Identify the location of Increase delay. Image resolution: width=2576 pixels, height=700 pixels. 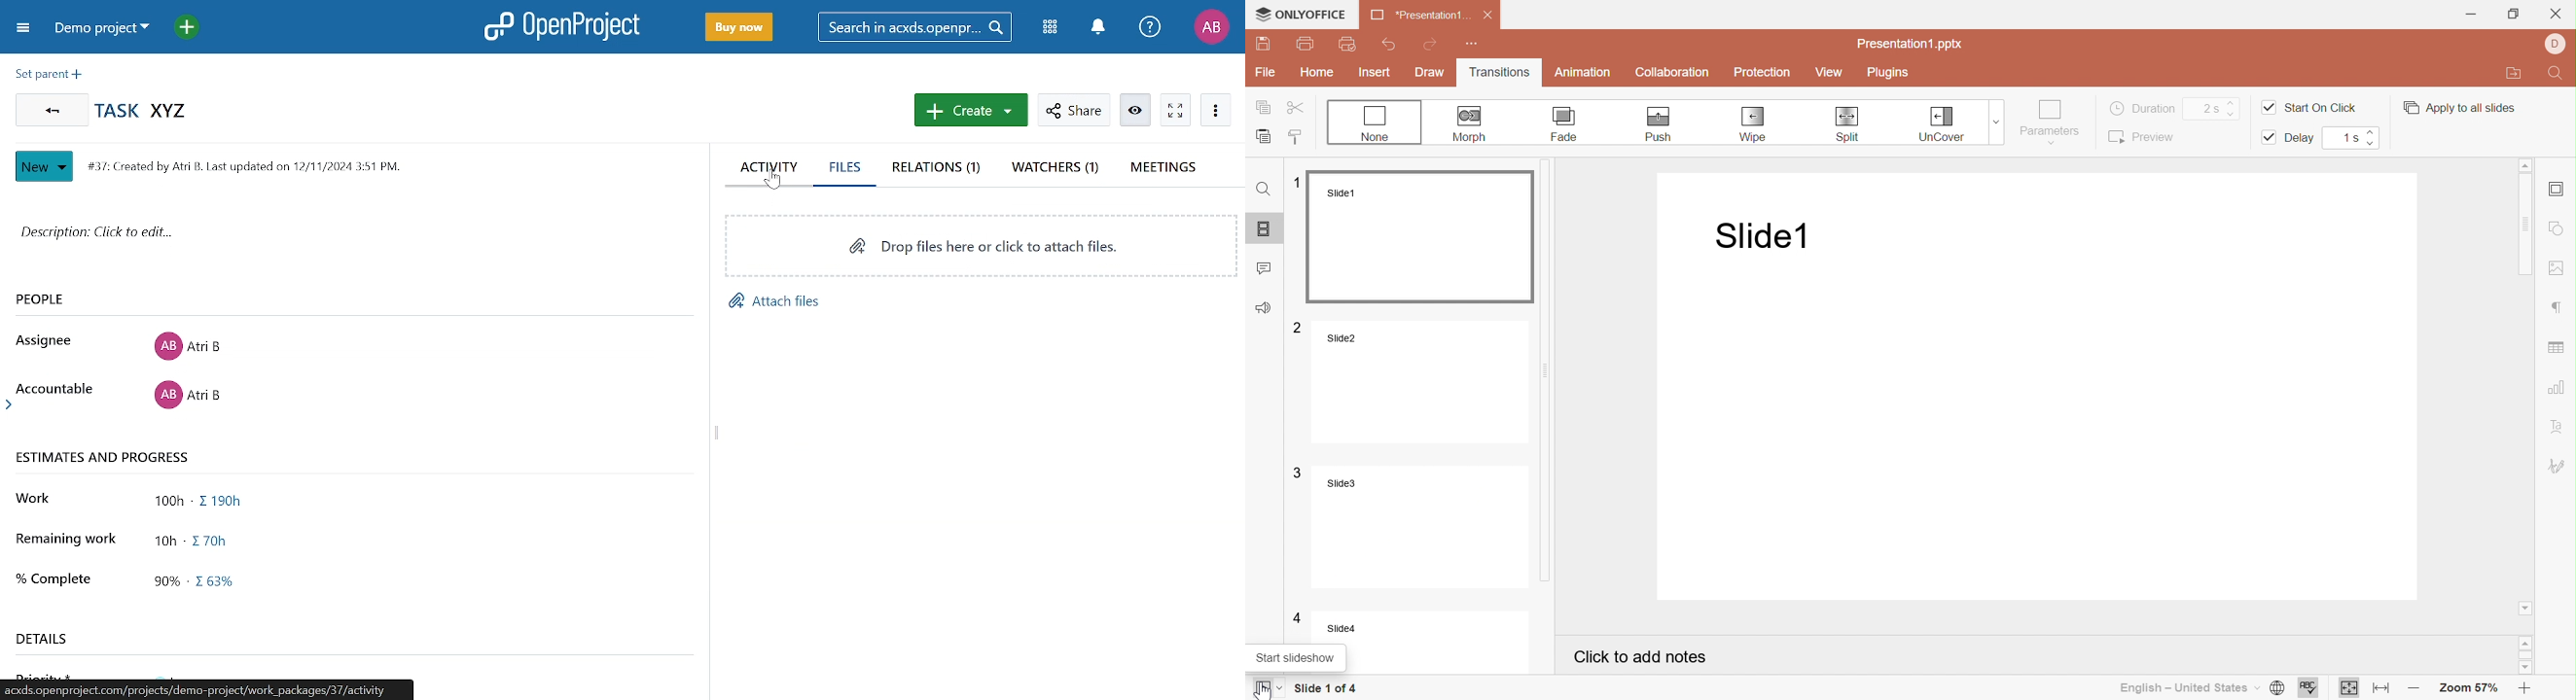
(2372, 131).